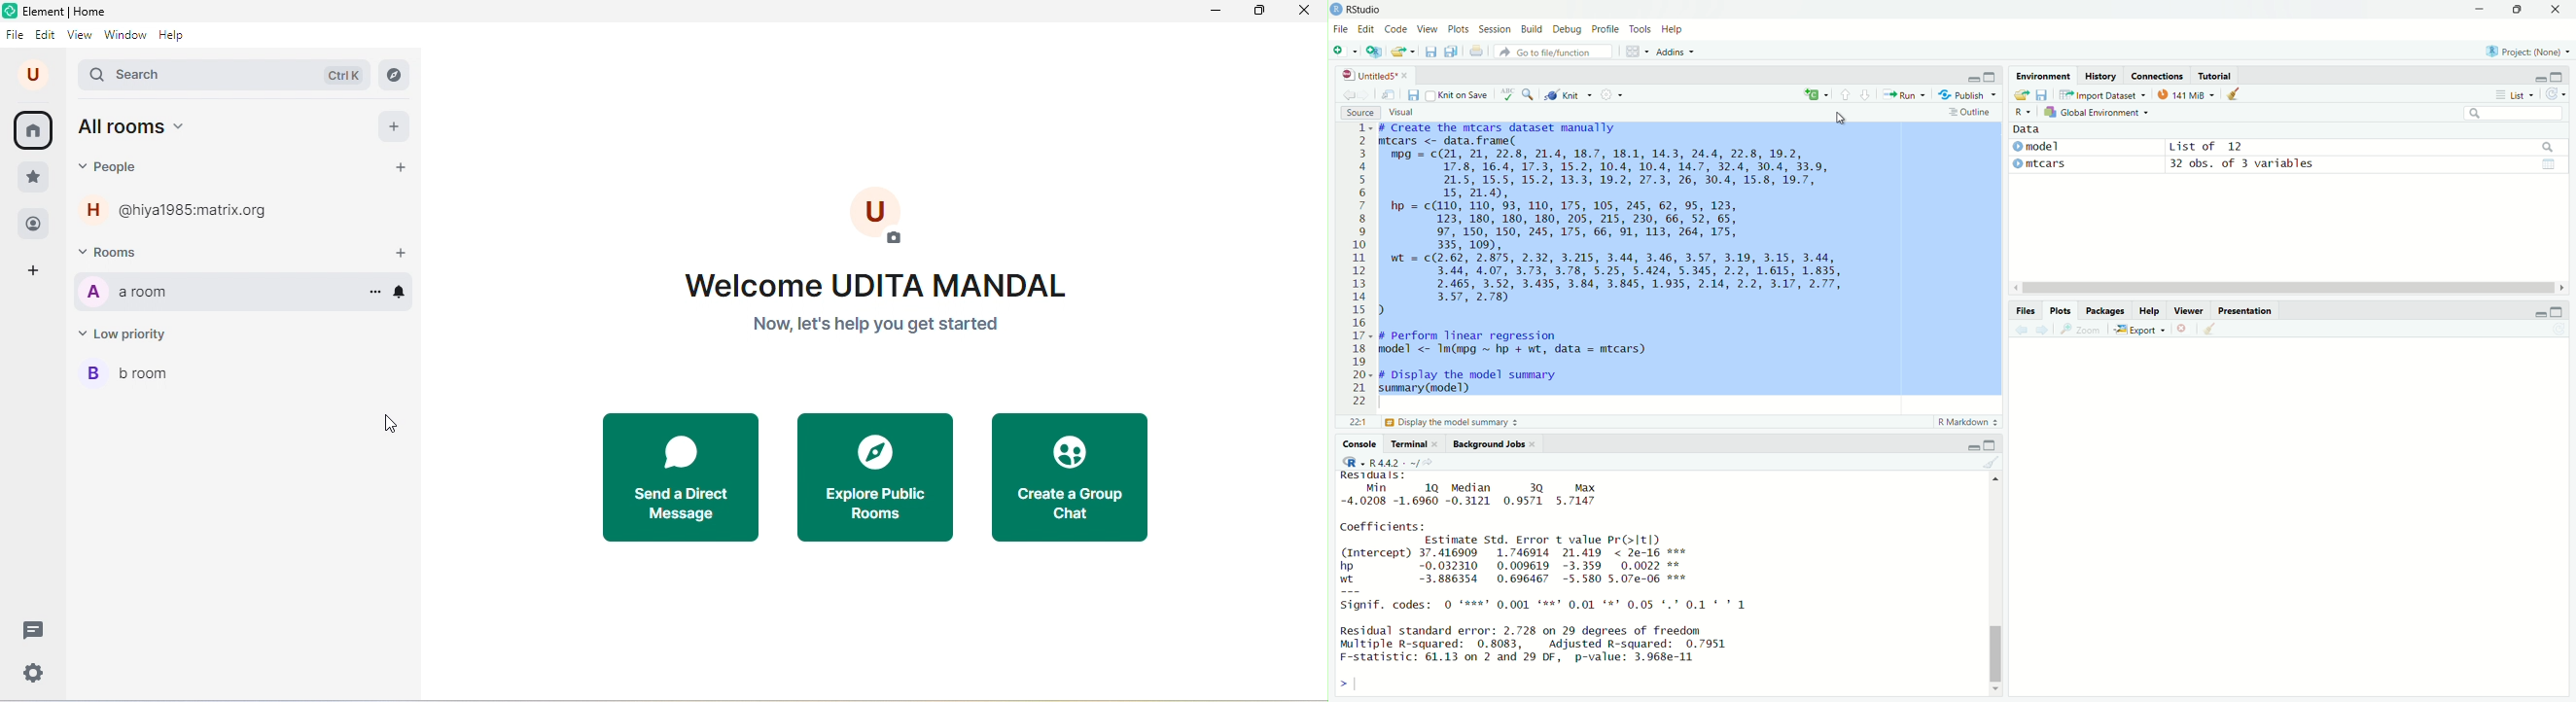 This screenshot has height=728, width=2576. What do you see at coordinates (1413, 96) in the screenshot?
I see `save` at bounding box center [1413, 96].